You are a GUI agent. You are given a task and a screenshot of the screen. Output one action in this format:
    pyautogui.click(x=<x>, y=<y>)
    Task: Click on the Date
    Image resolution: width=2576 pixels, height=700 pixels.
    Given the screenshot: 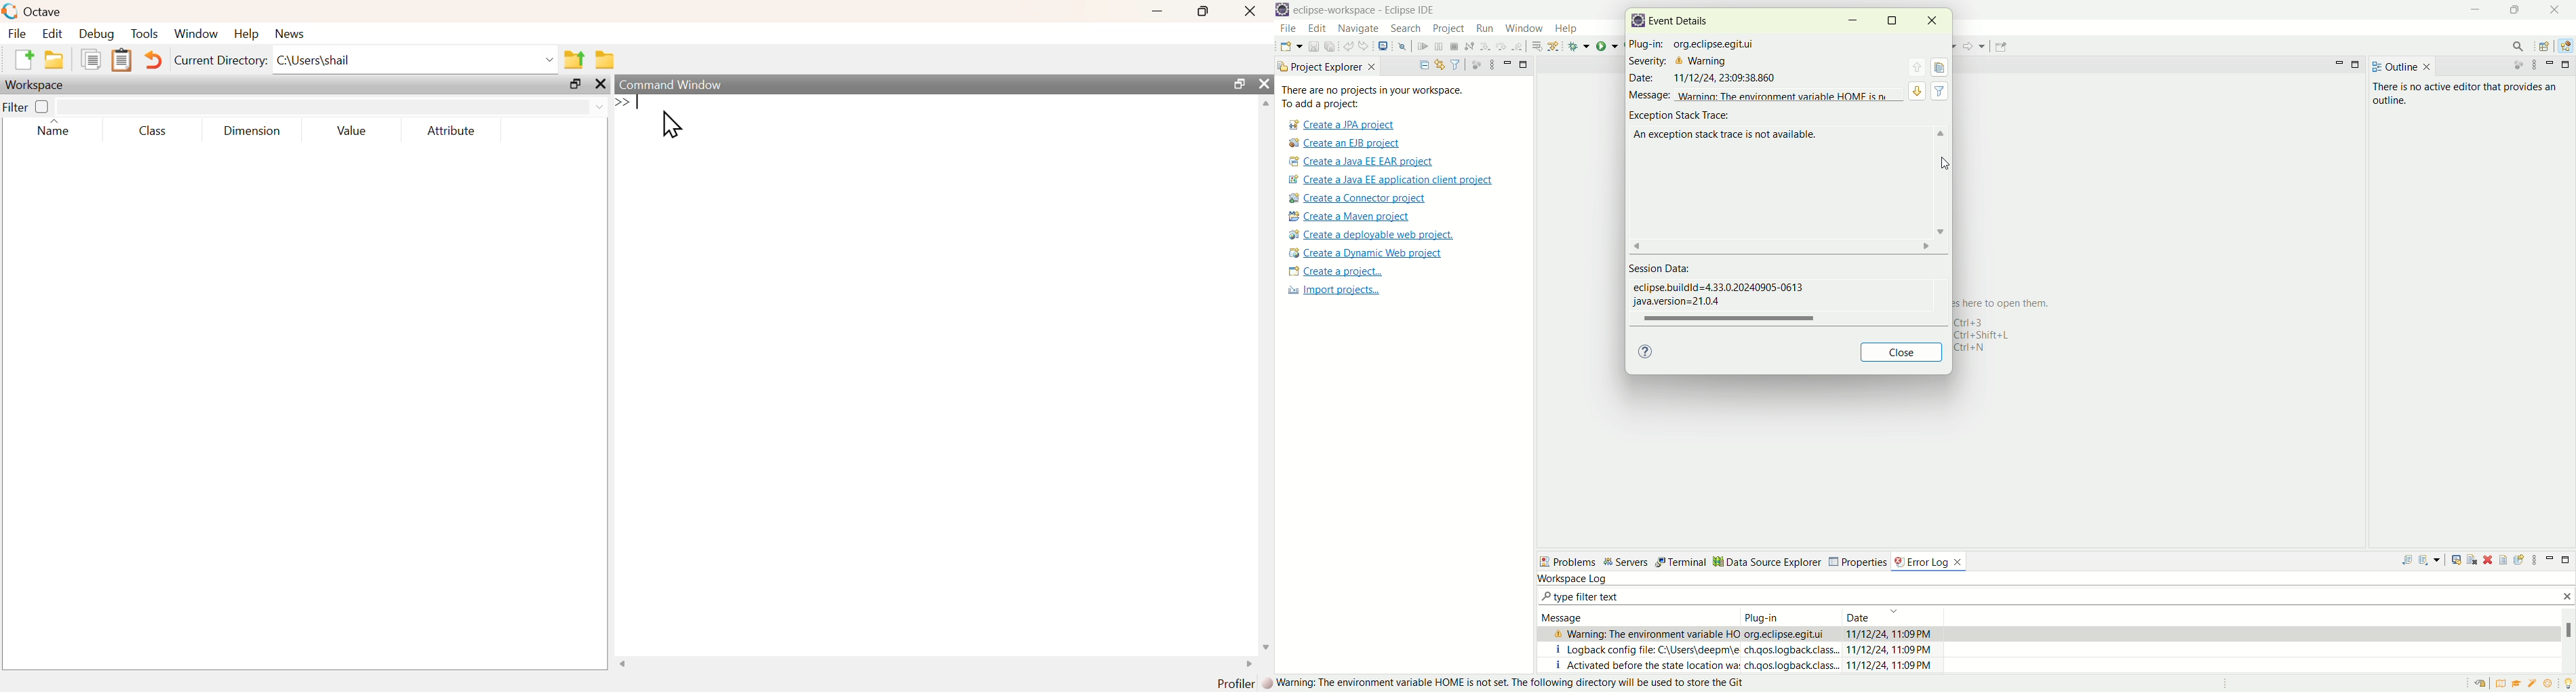 What is the action you would take?
    pyautogui.click(x=1878, y=611)
    